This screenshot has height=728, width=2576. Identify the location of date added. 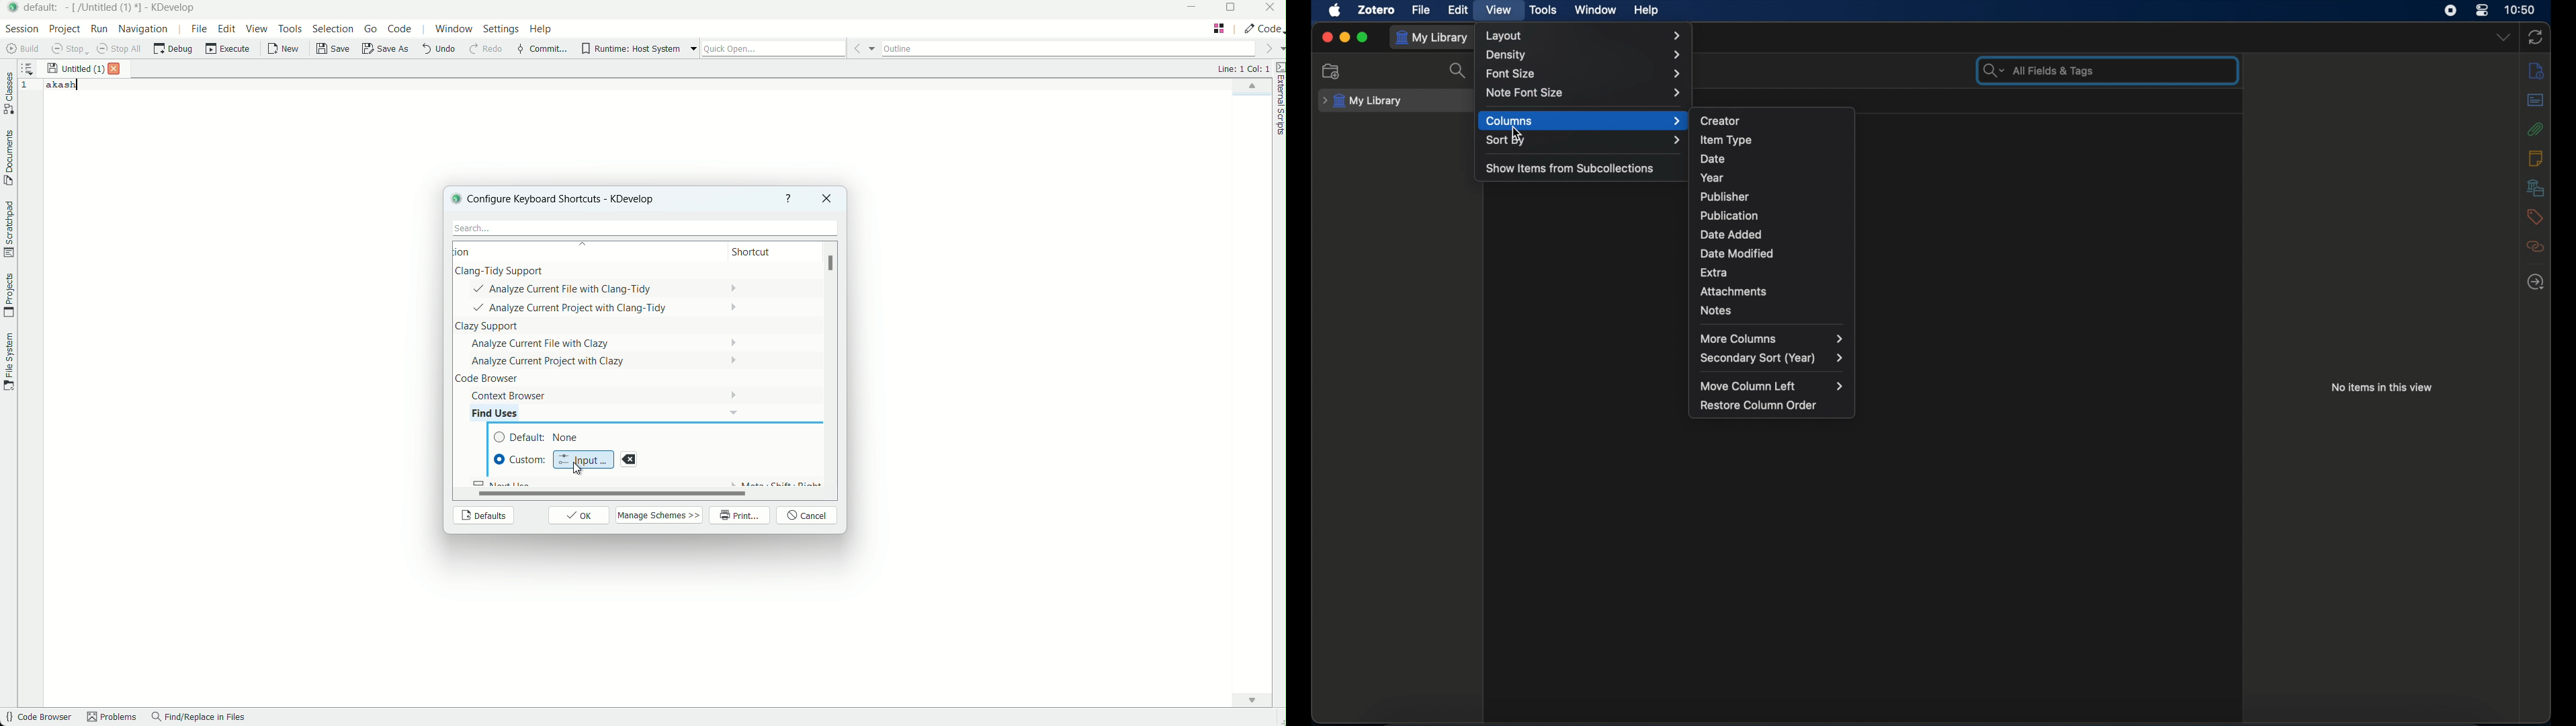
(1730, 234).